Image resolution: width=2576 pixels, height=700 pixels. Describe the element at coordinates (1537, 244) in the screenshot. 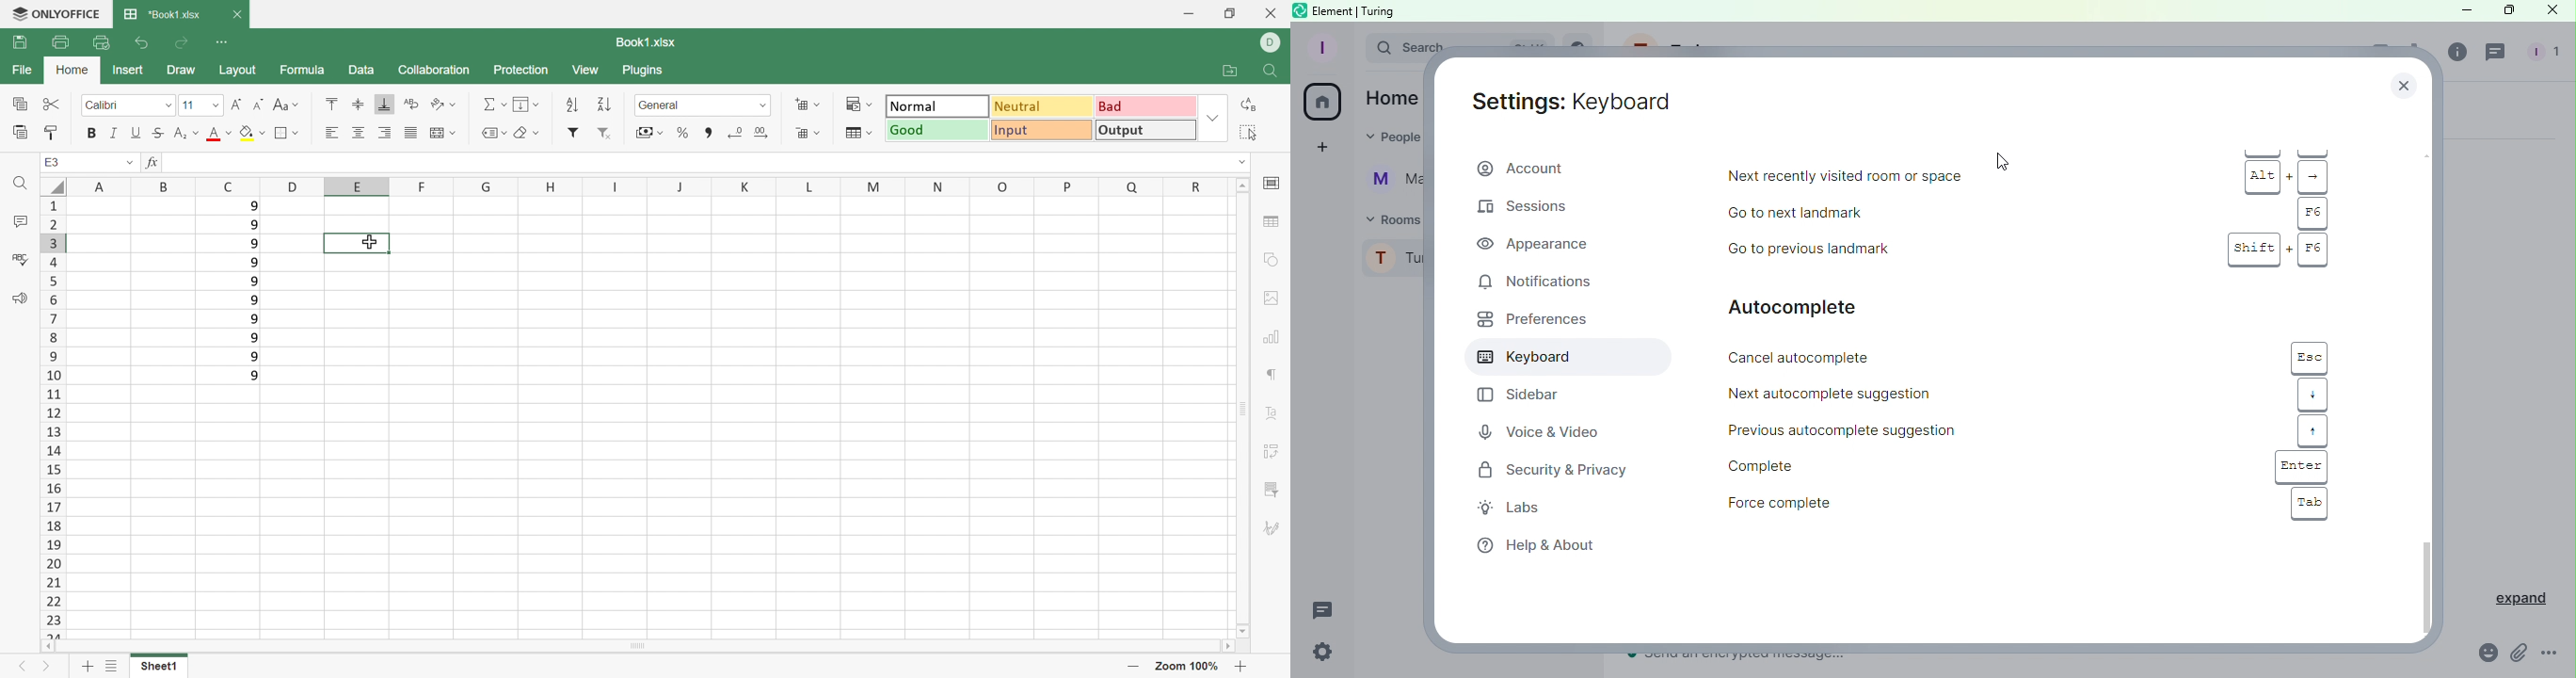

I see `Appearnace` at that location.